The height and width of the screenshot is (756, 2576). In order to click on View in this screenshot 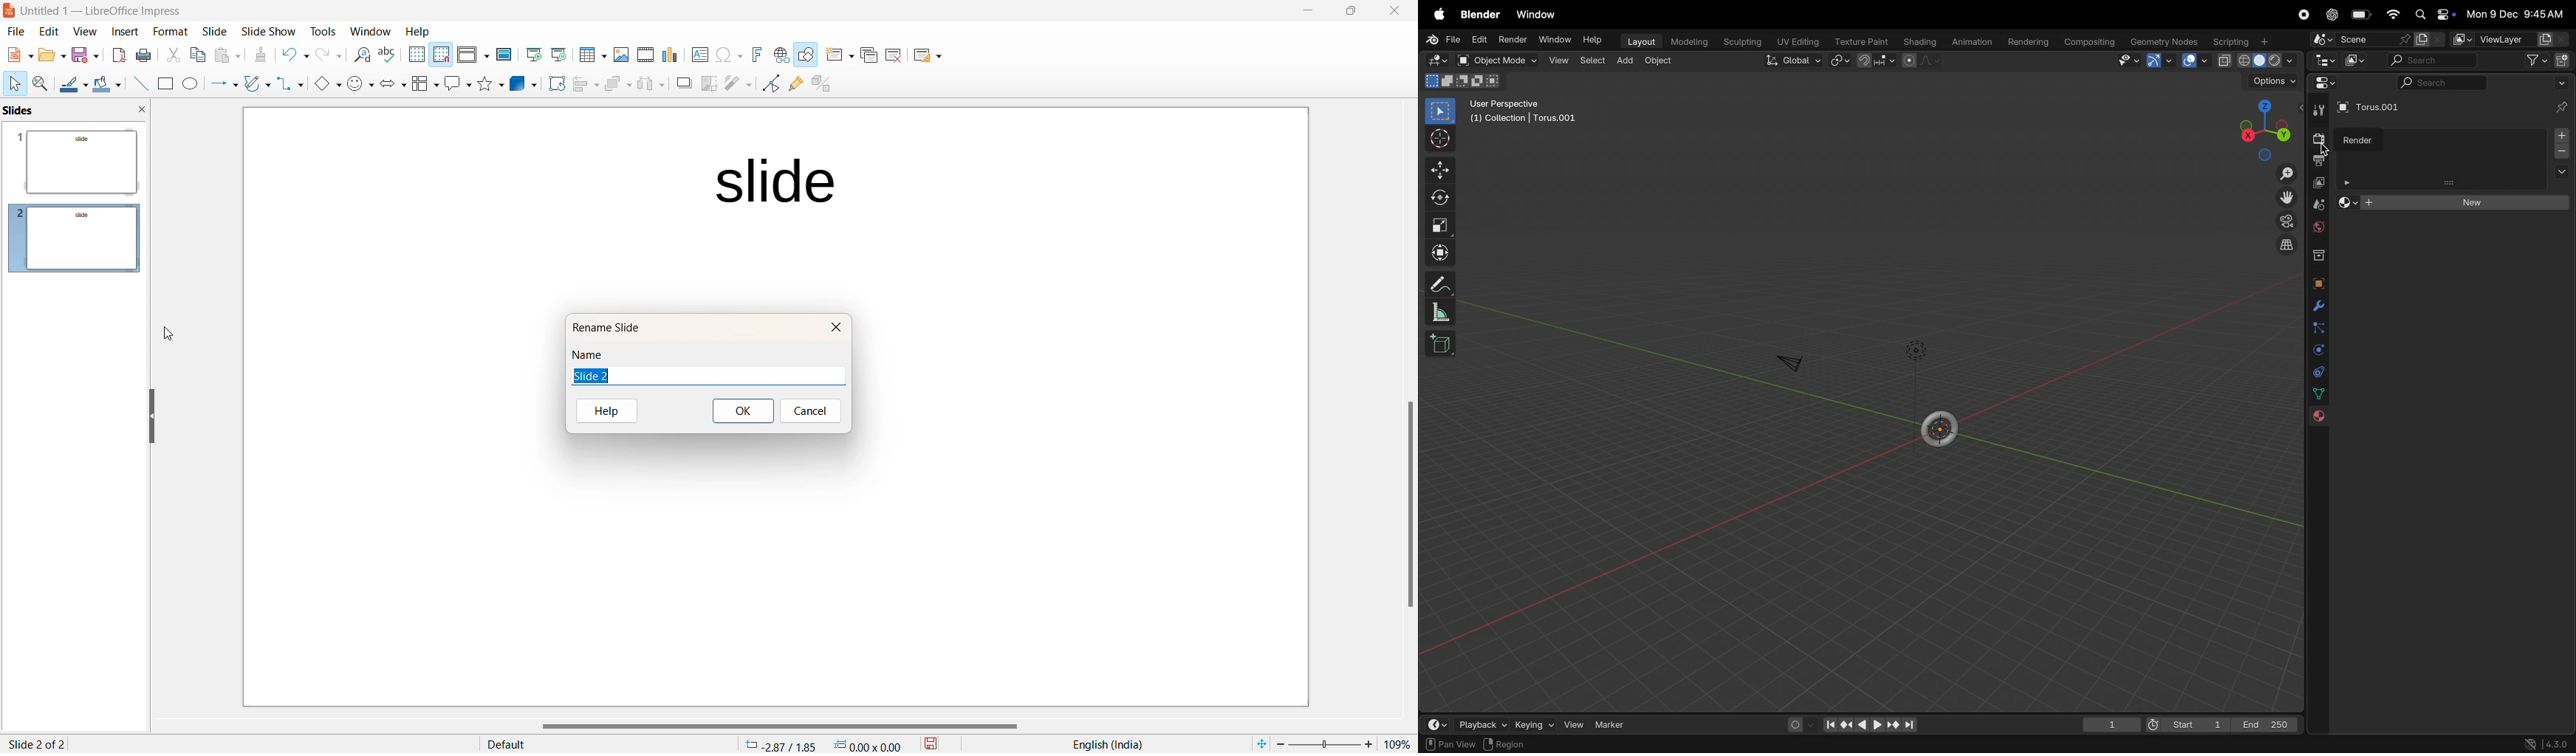, I will do `click(1577, 723)`.